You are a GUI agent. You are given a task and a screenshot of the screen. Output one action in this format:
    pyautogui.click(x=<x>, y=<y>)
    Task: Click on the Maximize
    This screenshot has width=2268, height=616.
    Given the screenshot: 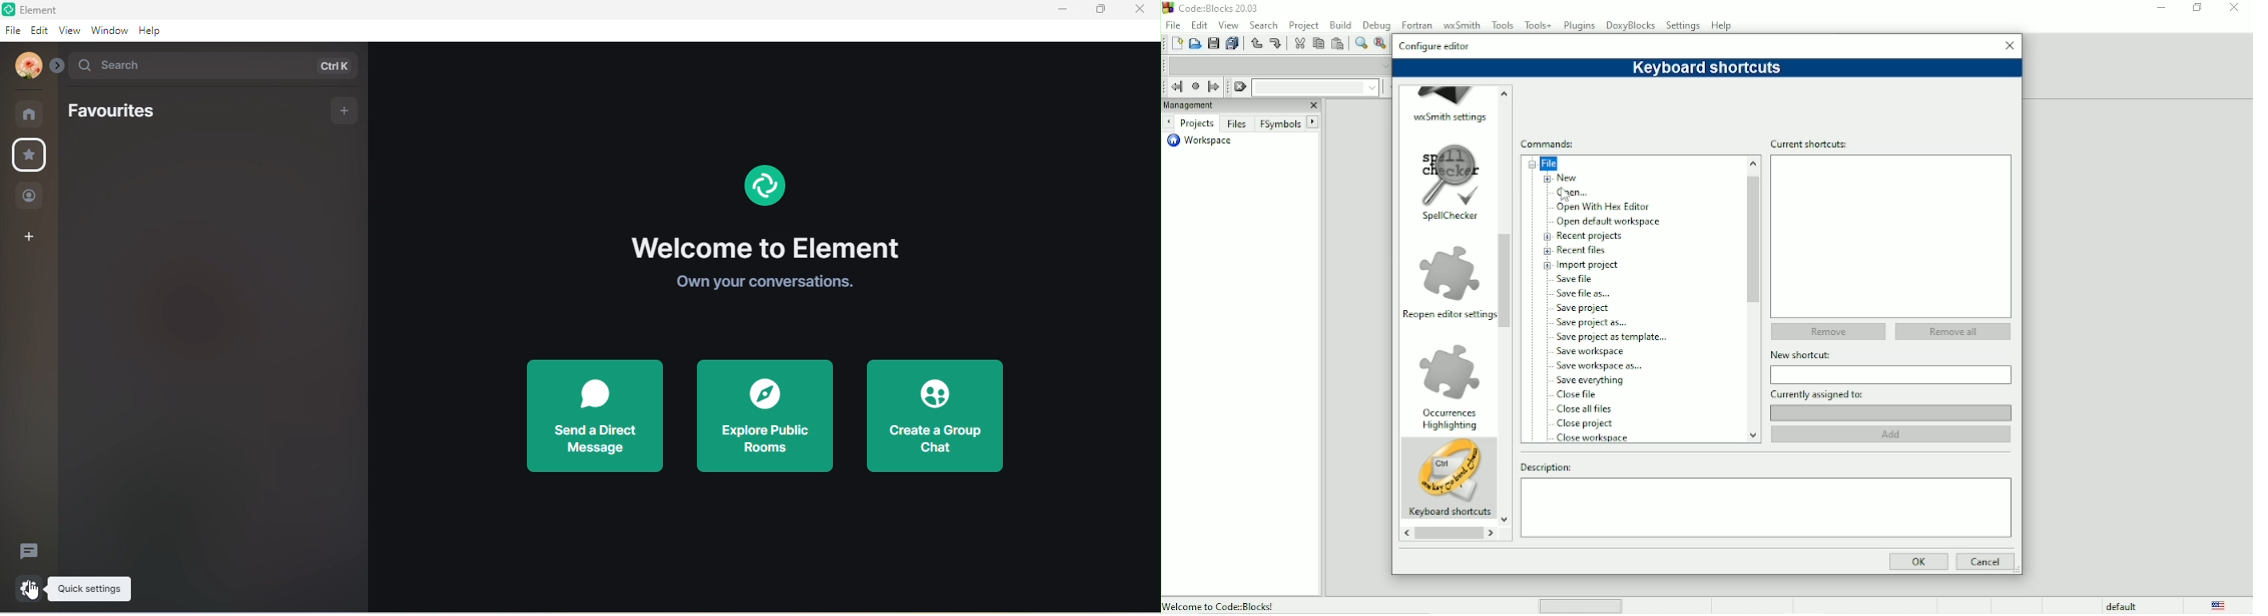 What is the action you would take?
    pyautogui.click(x=2196, y=8)
    